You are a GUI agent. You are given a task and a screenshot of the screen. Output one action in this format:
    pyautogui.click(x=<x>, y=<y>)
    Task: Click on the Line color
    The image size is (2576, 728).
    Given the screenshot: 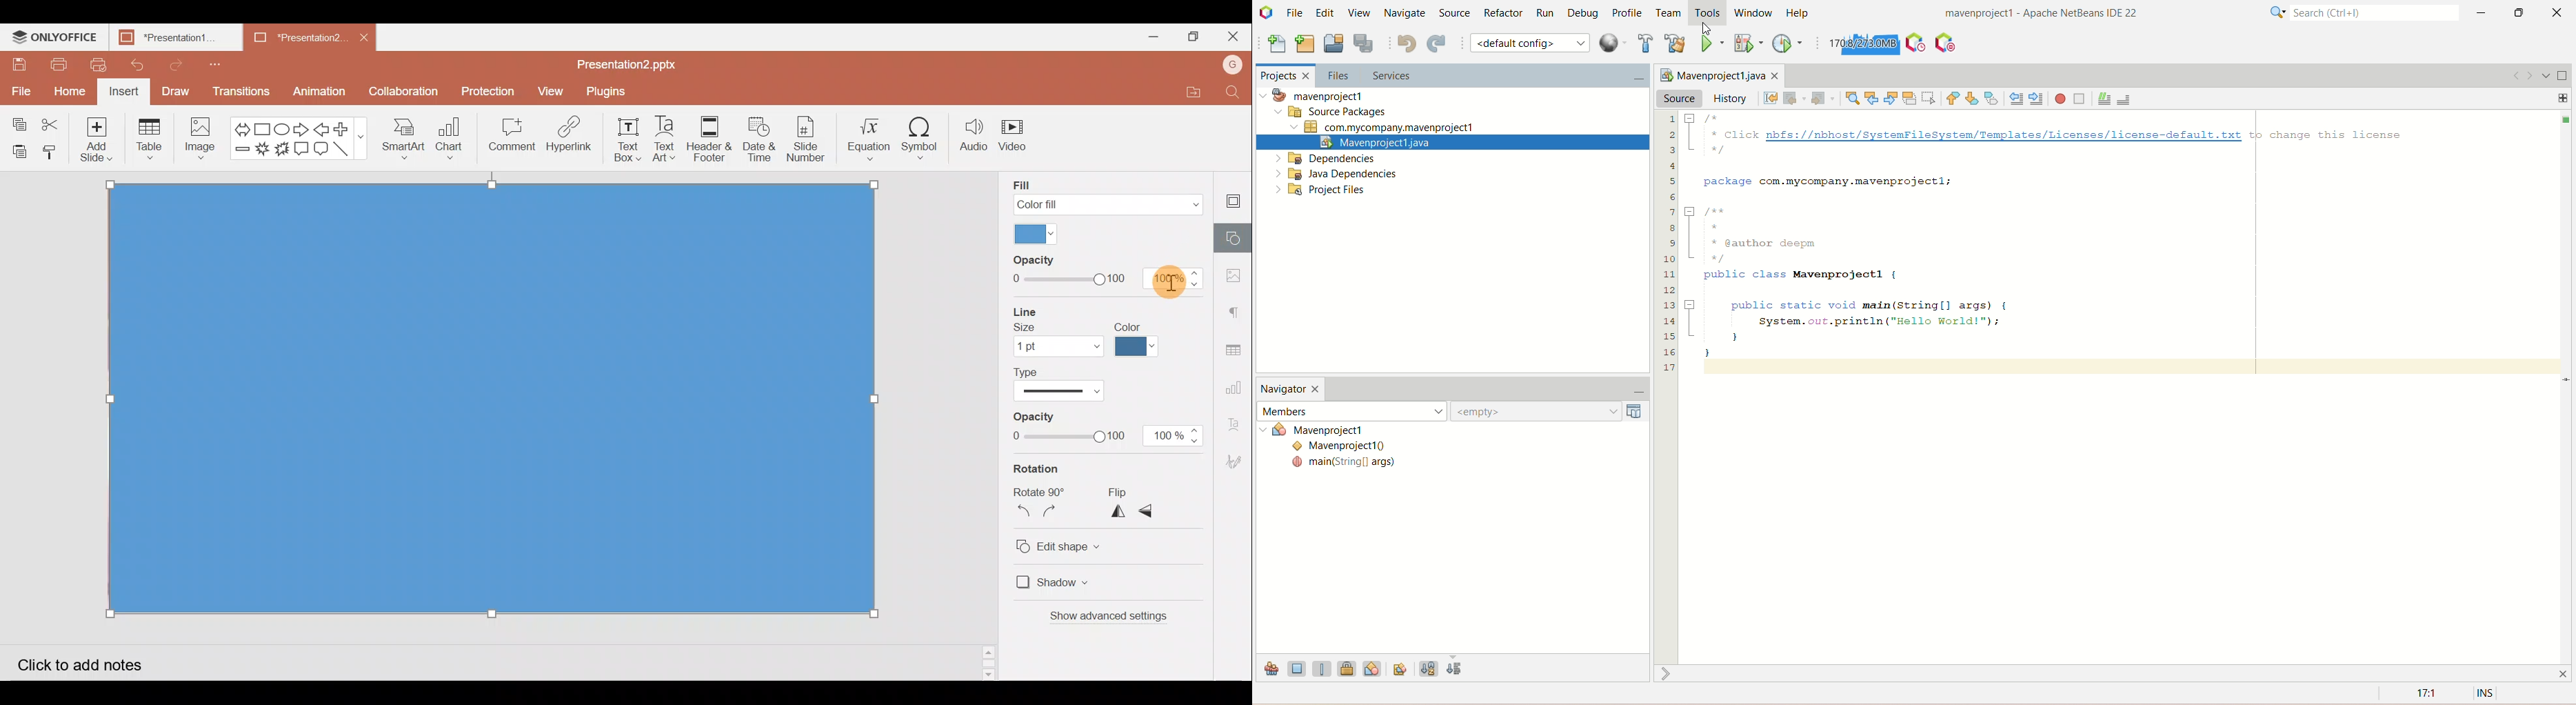 What is the action you would take?
    pyautogui.click(x=1143, y=338)
    